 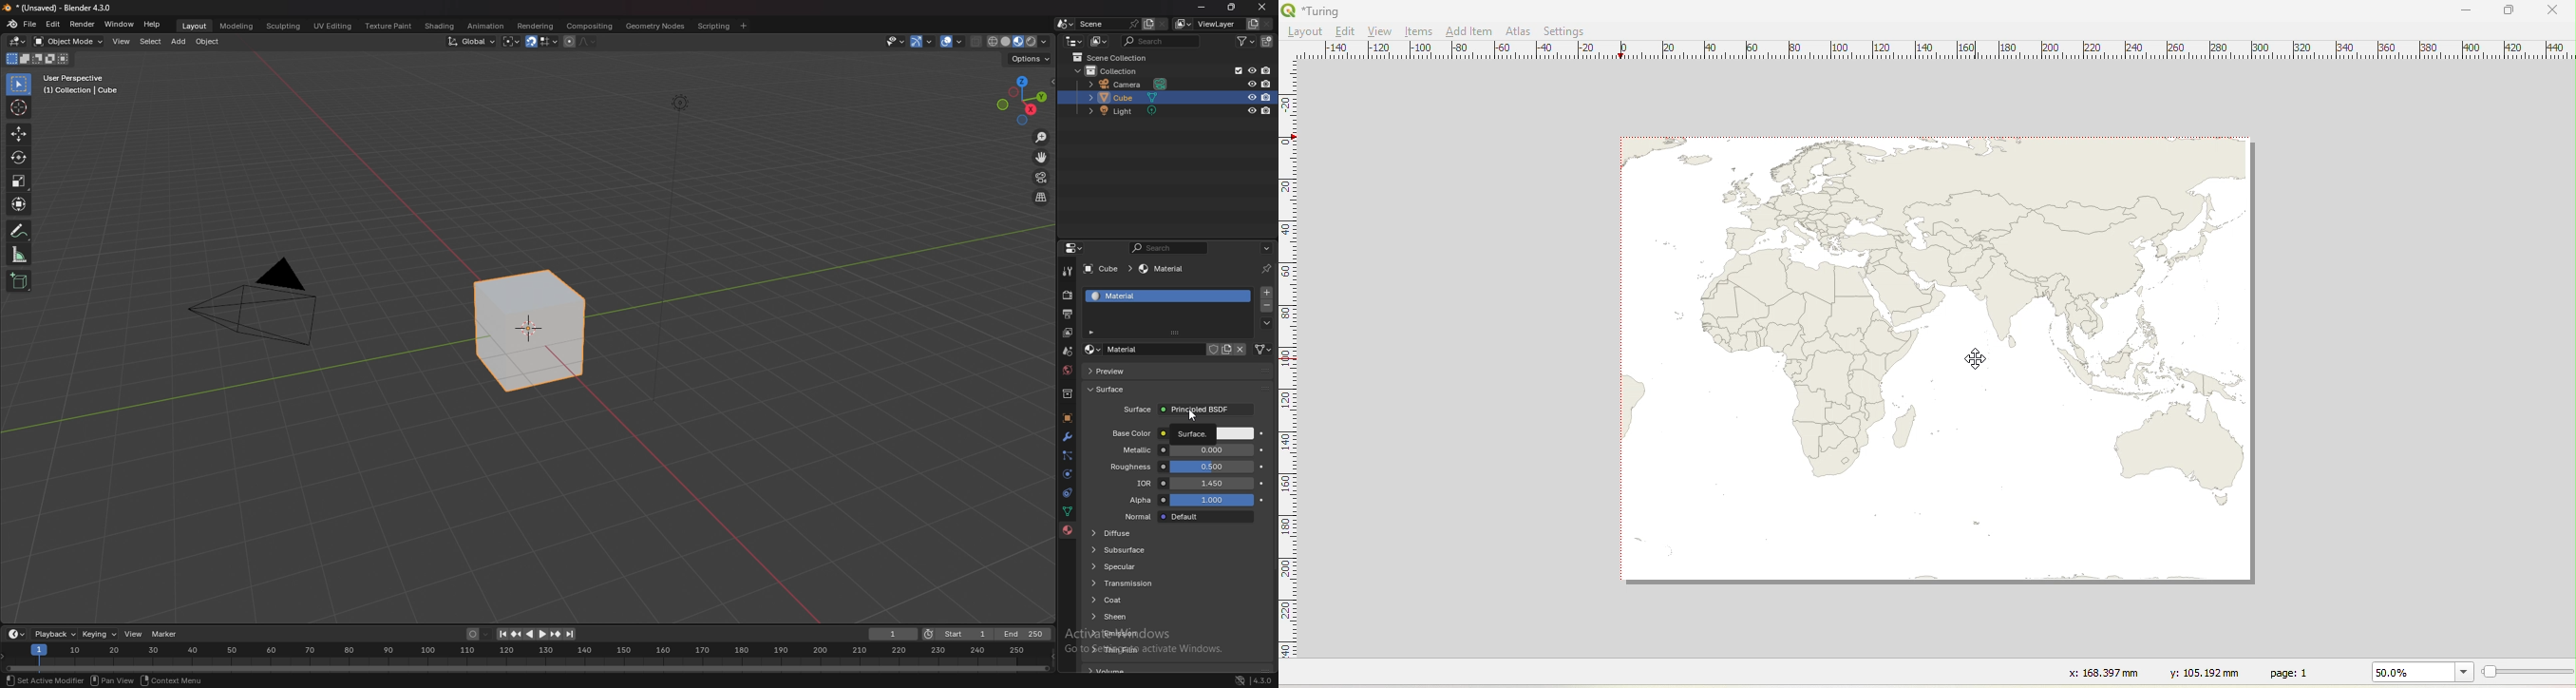 What do you see at coordinates (744, 25) in the screenshot?
I see `add workspace` at bounding box center [744, 25].